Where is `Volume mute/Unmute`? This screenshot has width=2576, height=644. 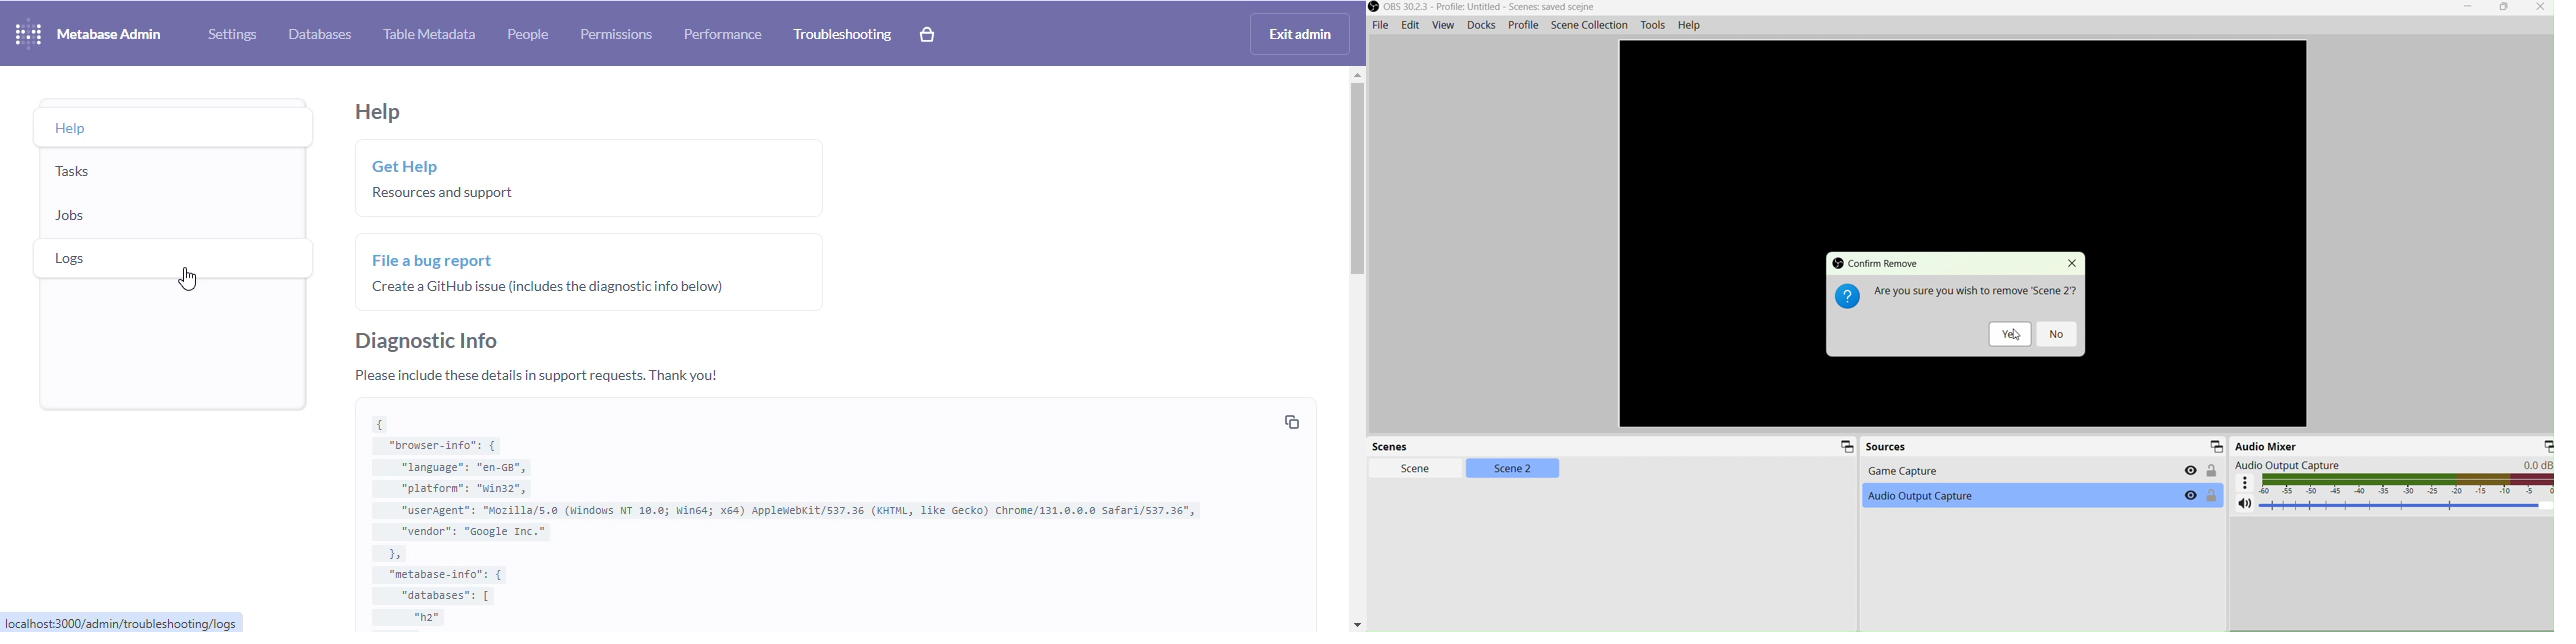 Volume mute/Unmute is located at coordinates (2246, 506).